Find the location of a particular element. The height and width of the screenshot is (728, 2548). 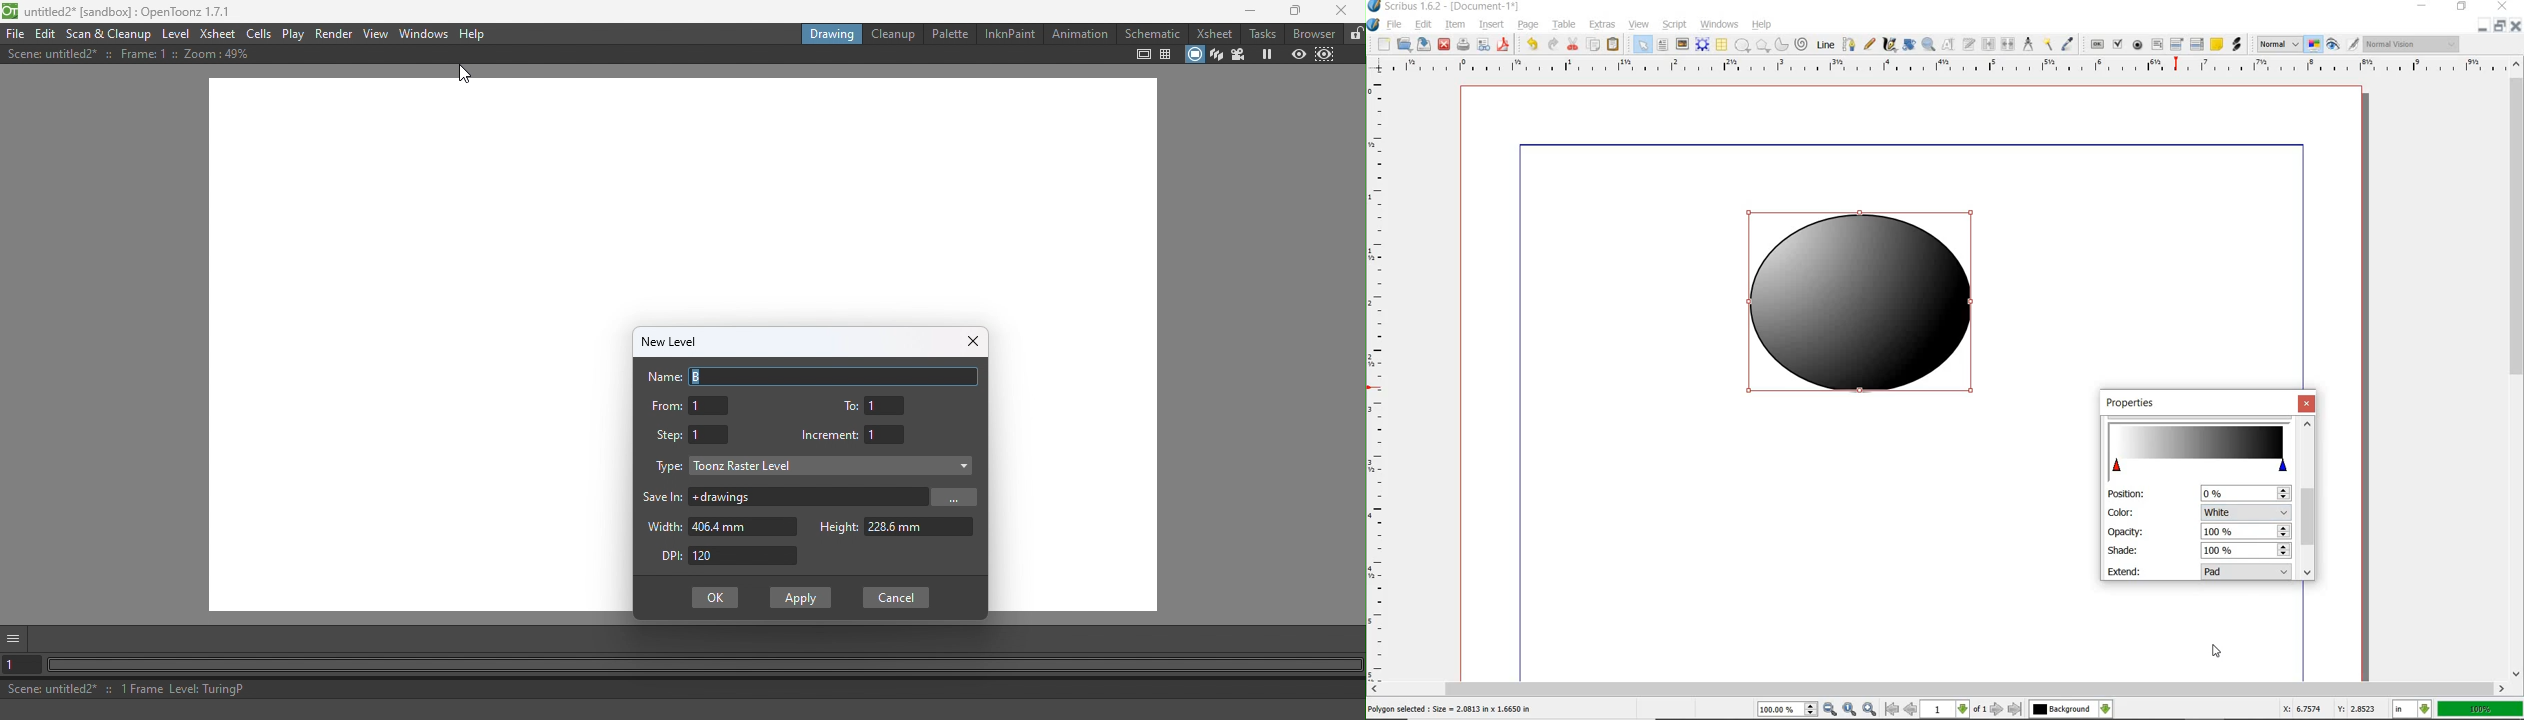

Maximize is located at coordinates (1291, 12).